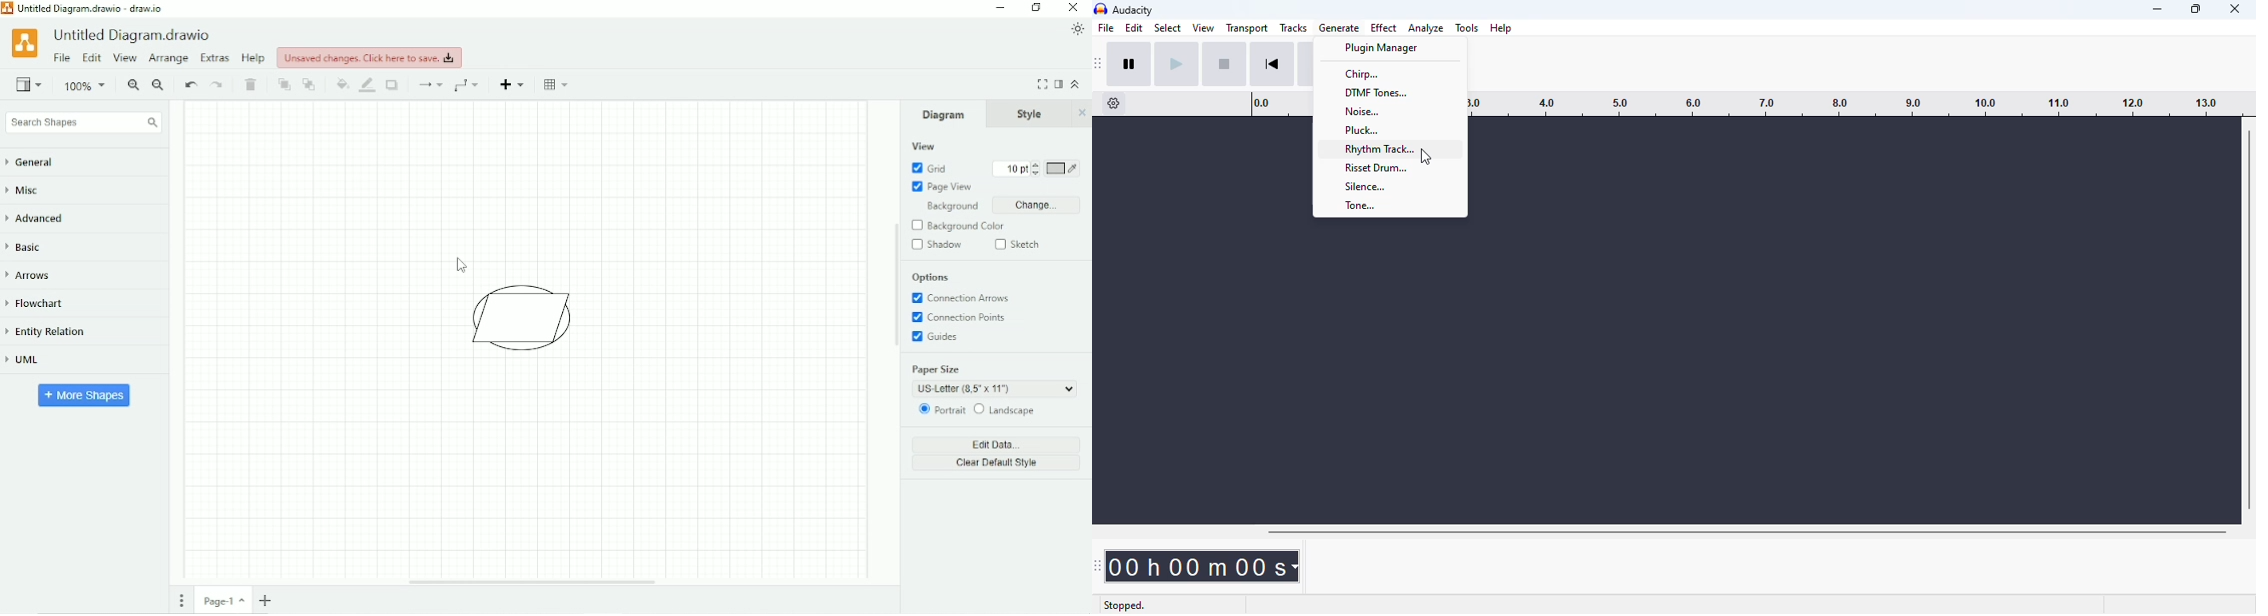 The height and width of the screenshot is (616, 2268). Describe the element at coordinates (1011, 169) in the screenshot. I see `Grid size` at that location.